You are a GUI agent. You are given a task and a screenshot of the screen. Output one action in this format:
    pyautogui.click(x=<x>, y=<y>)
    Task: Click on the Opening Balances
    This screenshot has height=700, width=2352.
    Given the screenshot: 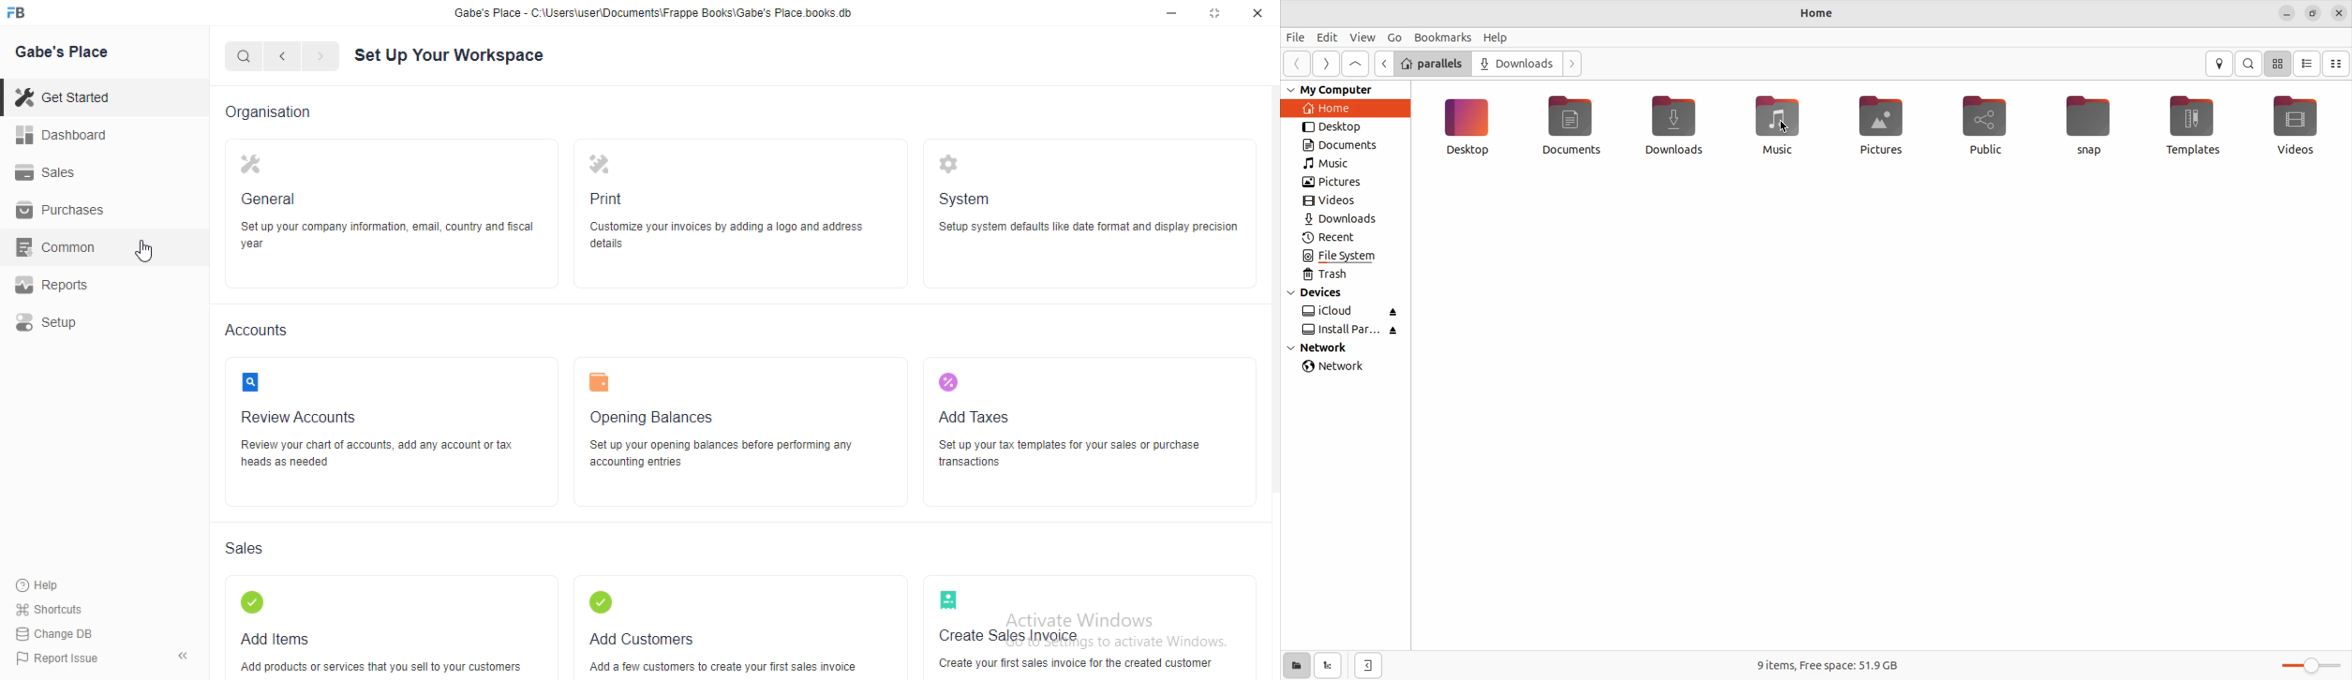 What is the action you would take?
    pyautogui.click(x=661, y=418)
    